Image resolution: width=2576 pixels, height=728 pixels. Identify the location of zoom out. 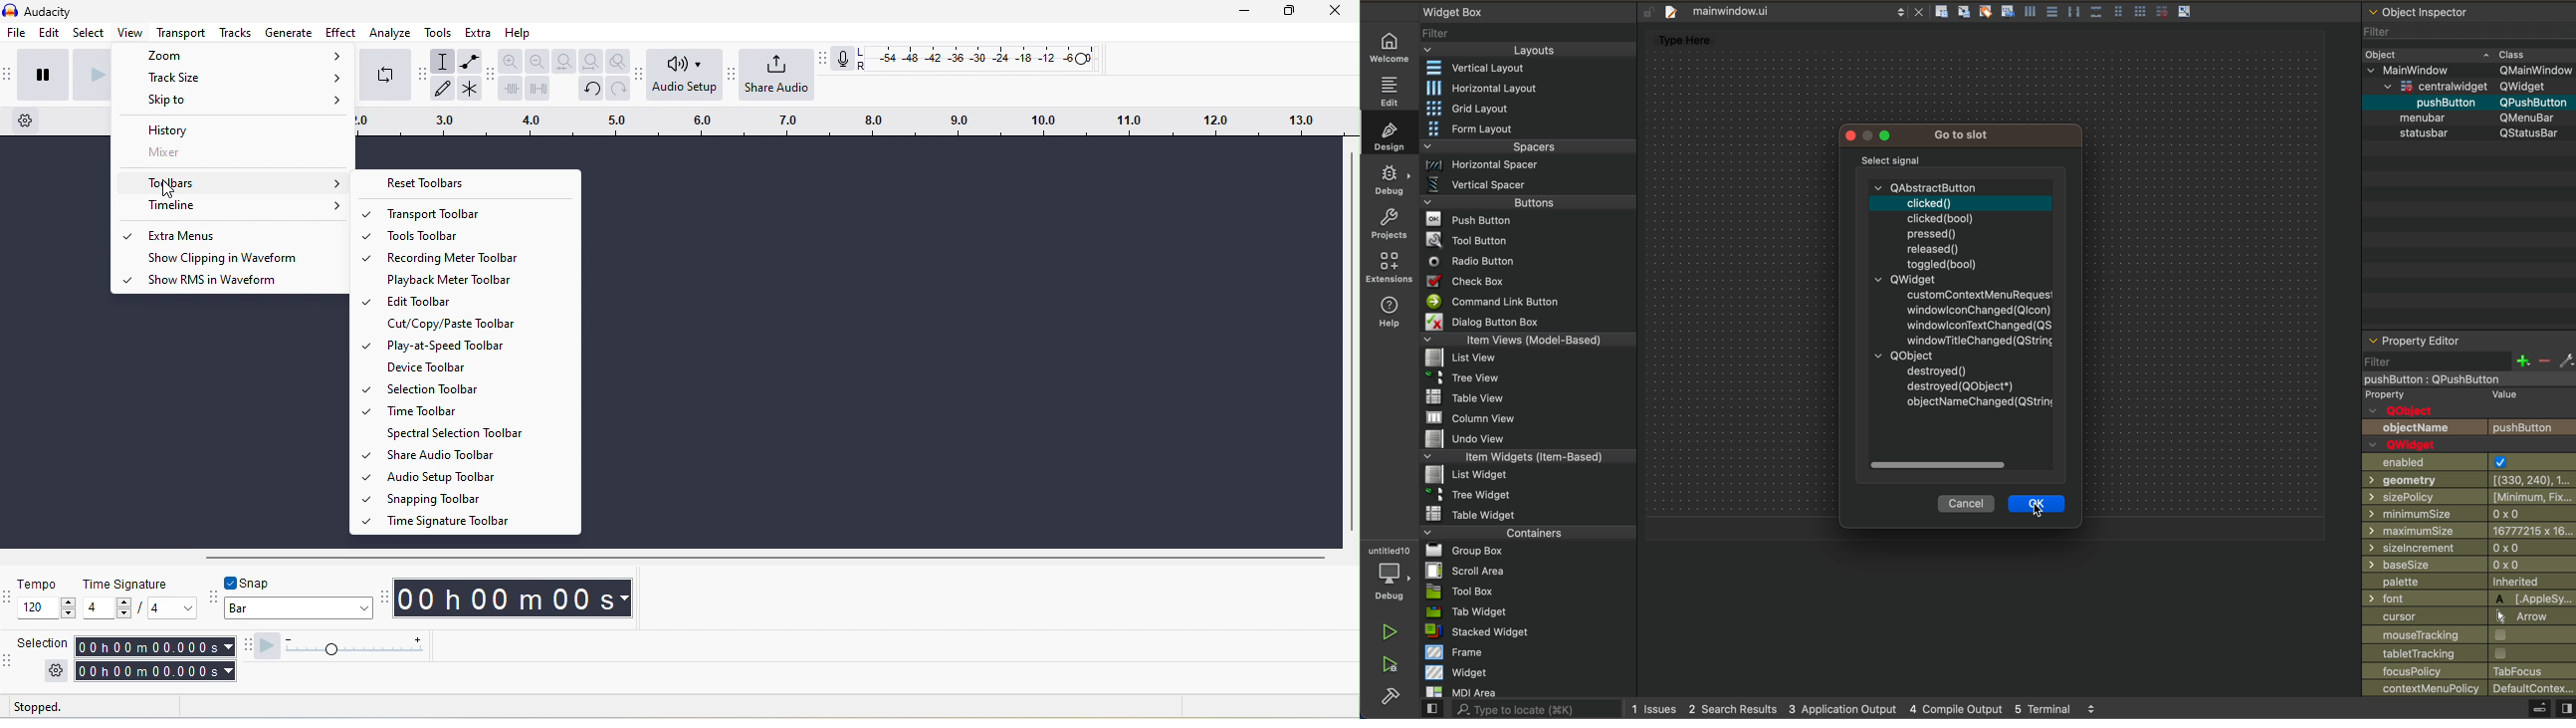
(537, 61).